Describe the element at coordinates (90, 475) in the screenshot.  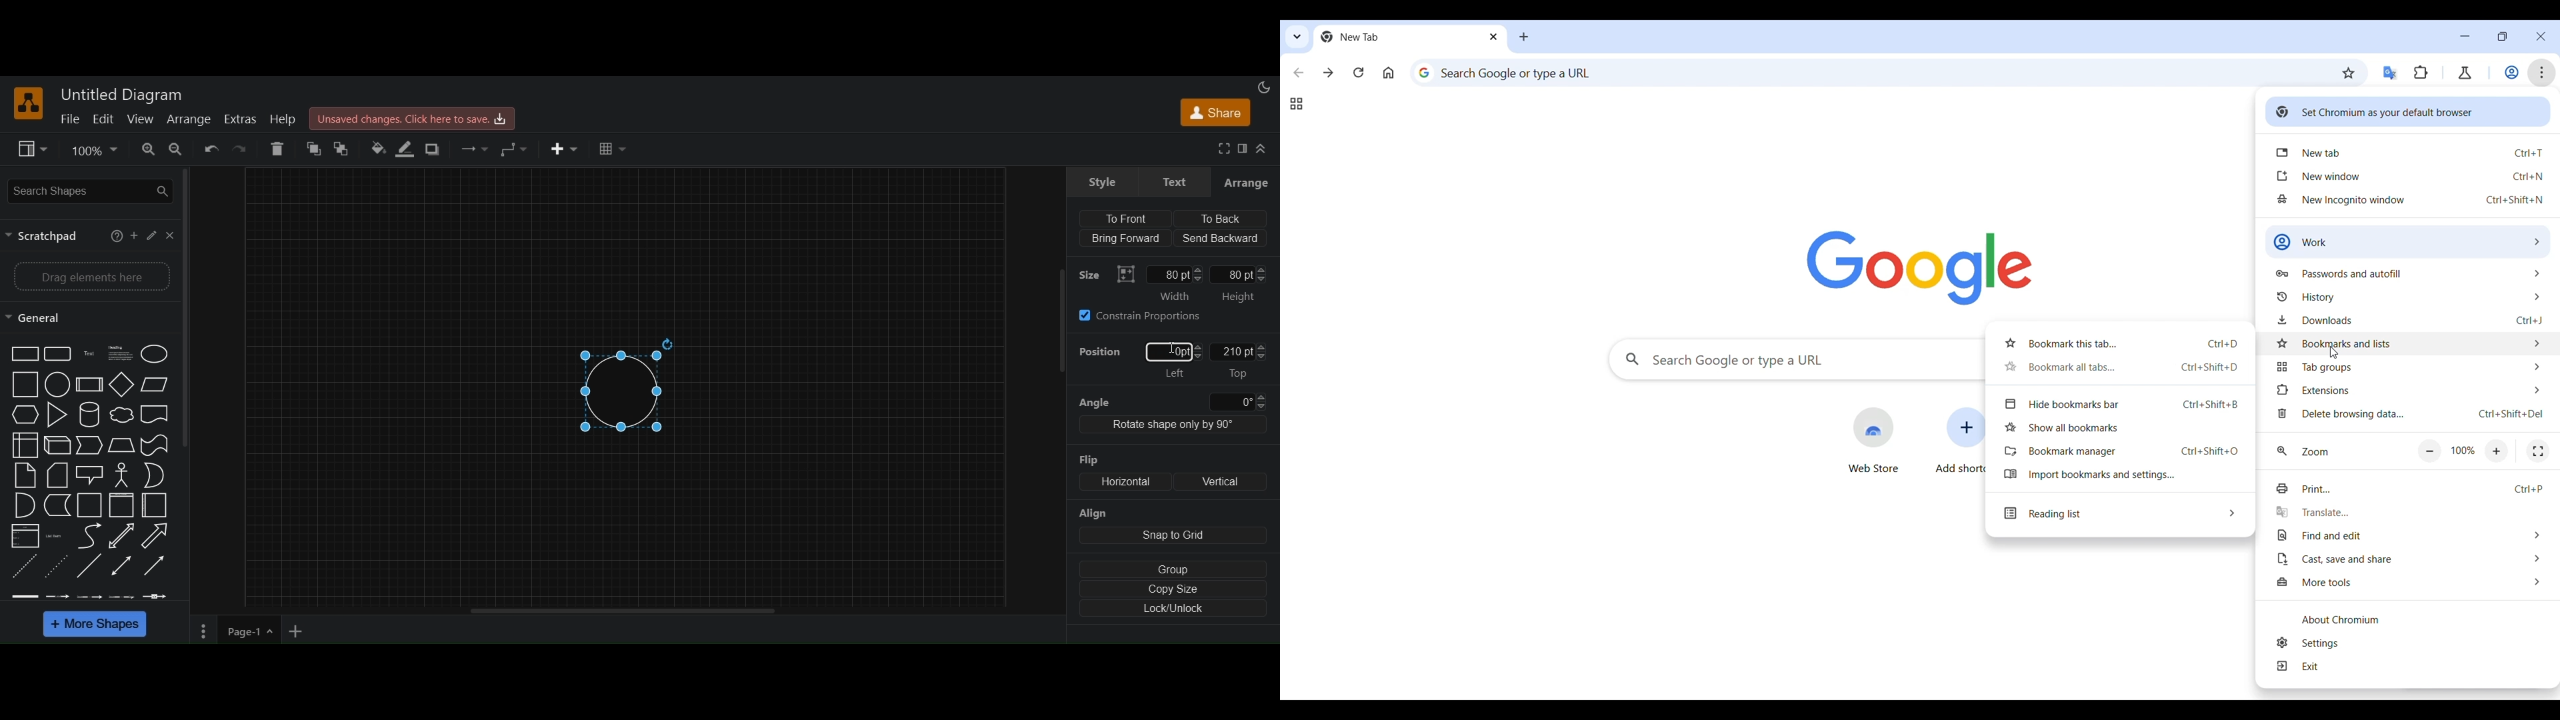
I see `Comment` at that location.